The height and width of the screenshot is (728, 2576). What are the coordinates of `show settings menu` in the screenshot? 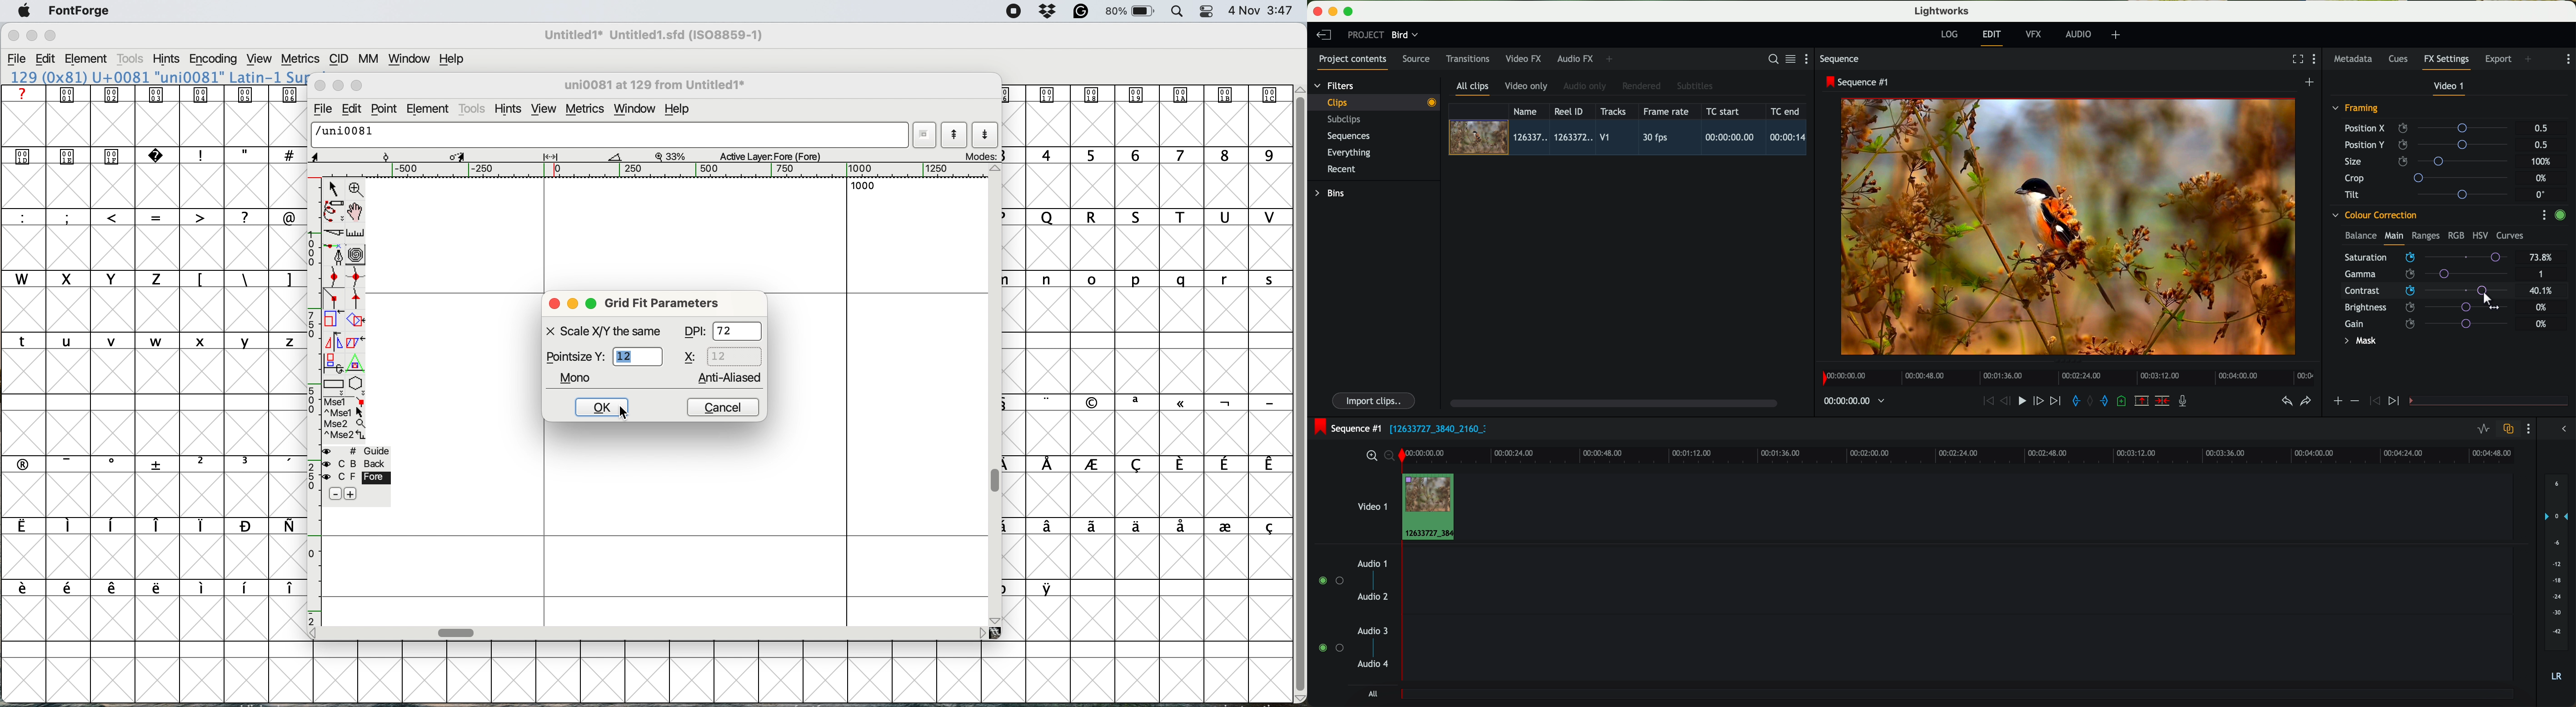 It's located at (1811, 59).